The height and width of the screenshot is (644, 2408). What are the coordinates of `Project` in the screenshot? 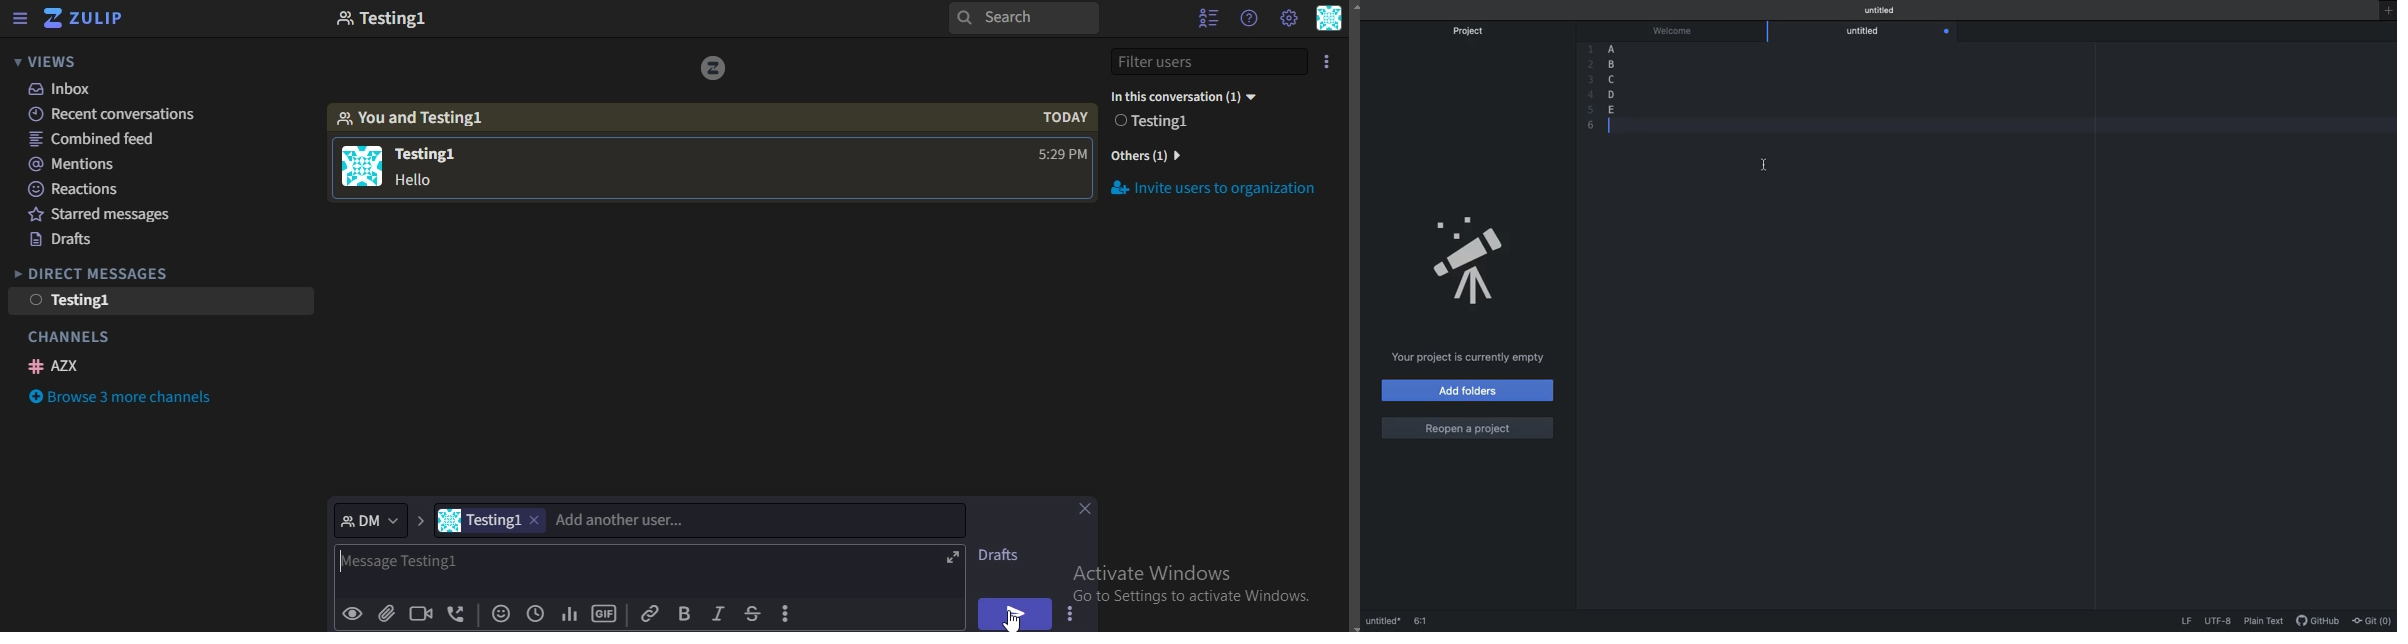 It's located at (1474, 31).